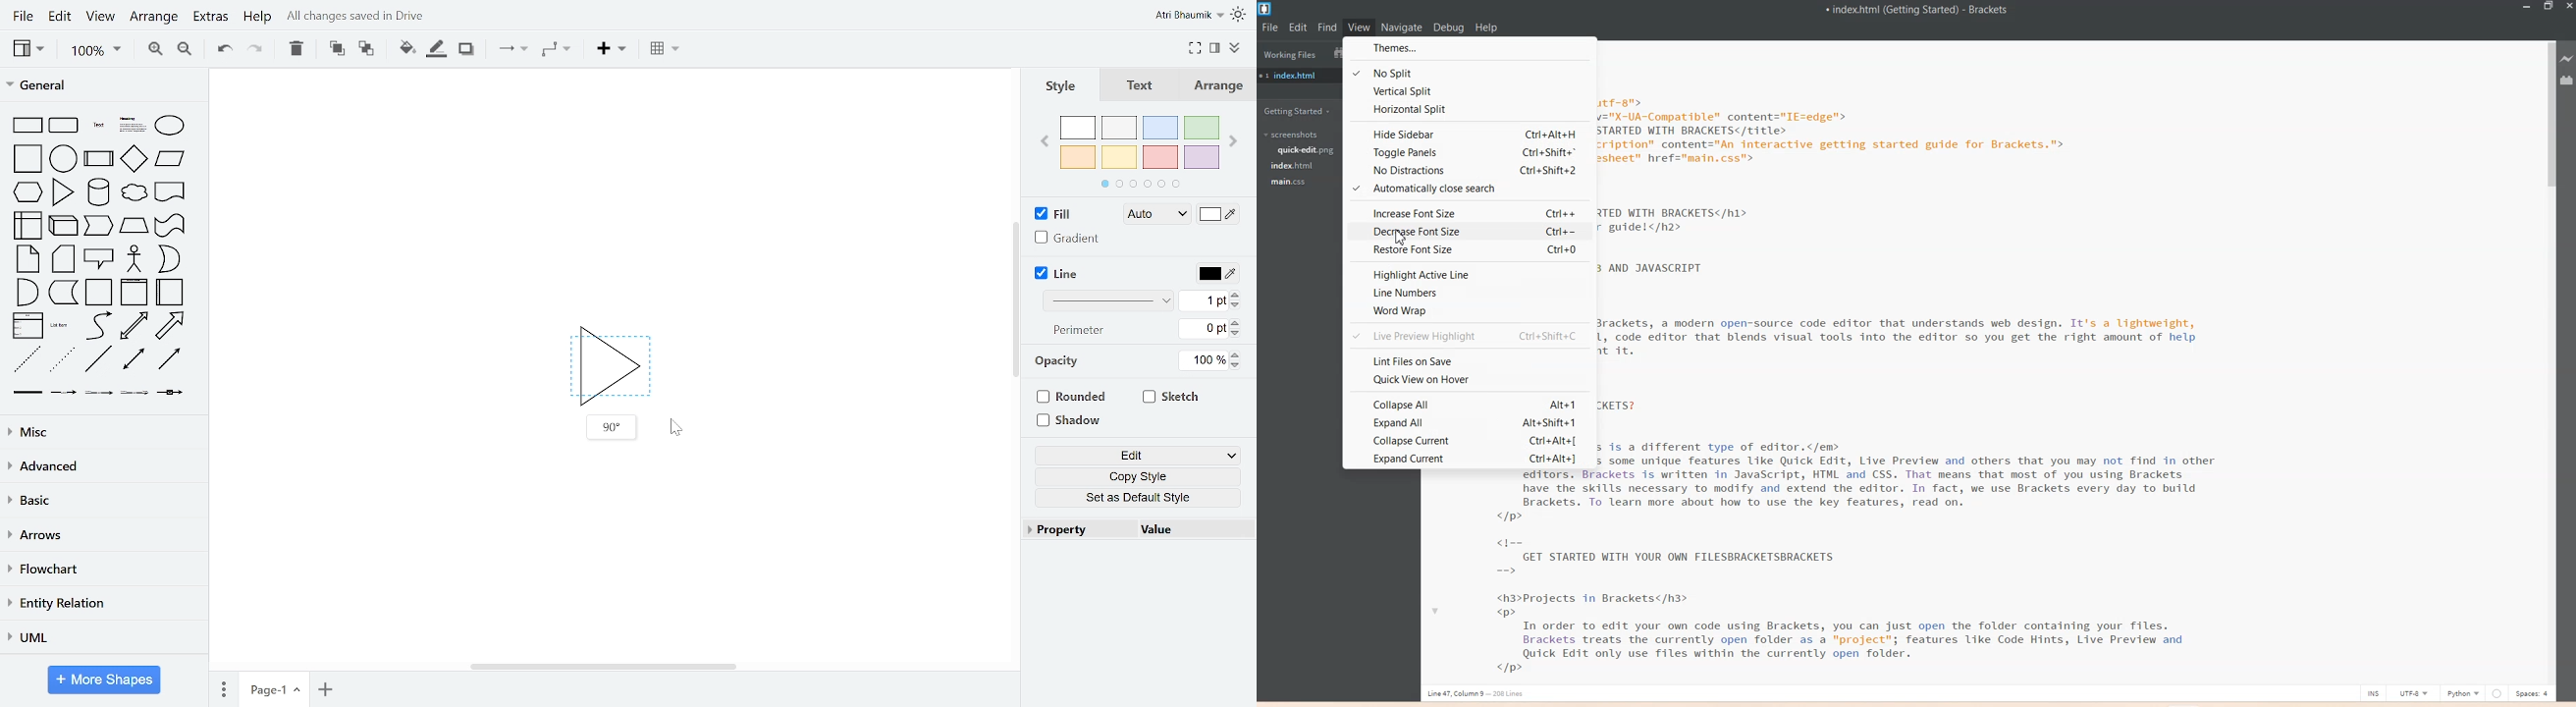 The width and height of the screenshot is (2576, 728). Describe the element at coordinates (1292, 134) in the screenshot. I see `Screenshots` at that location.